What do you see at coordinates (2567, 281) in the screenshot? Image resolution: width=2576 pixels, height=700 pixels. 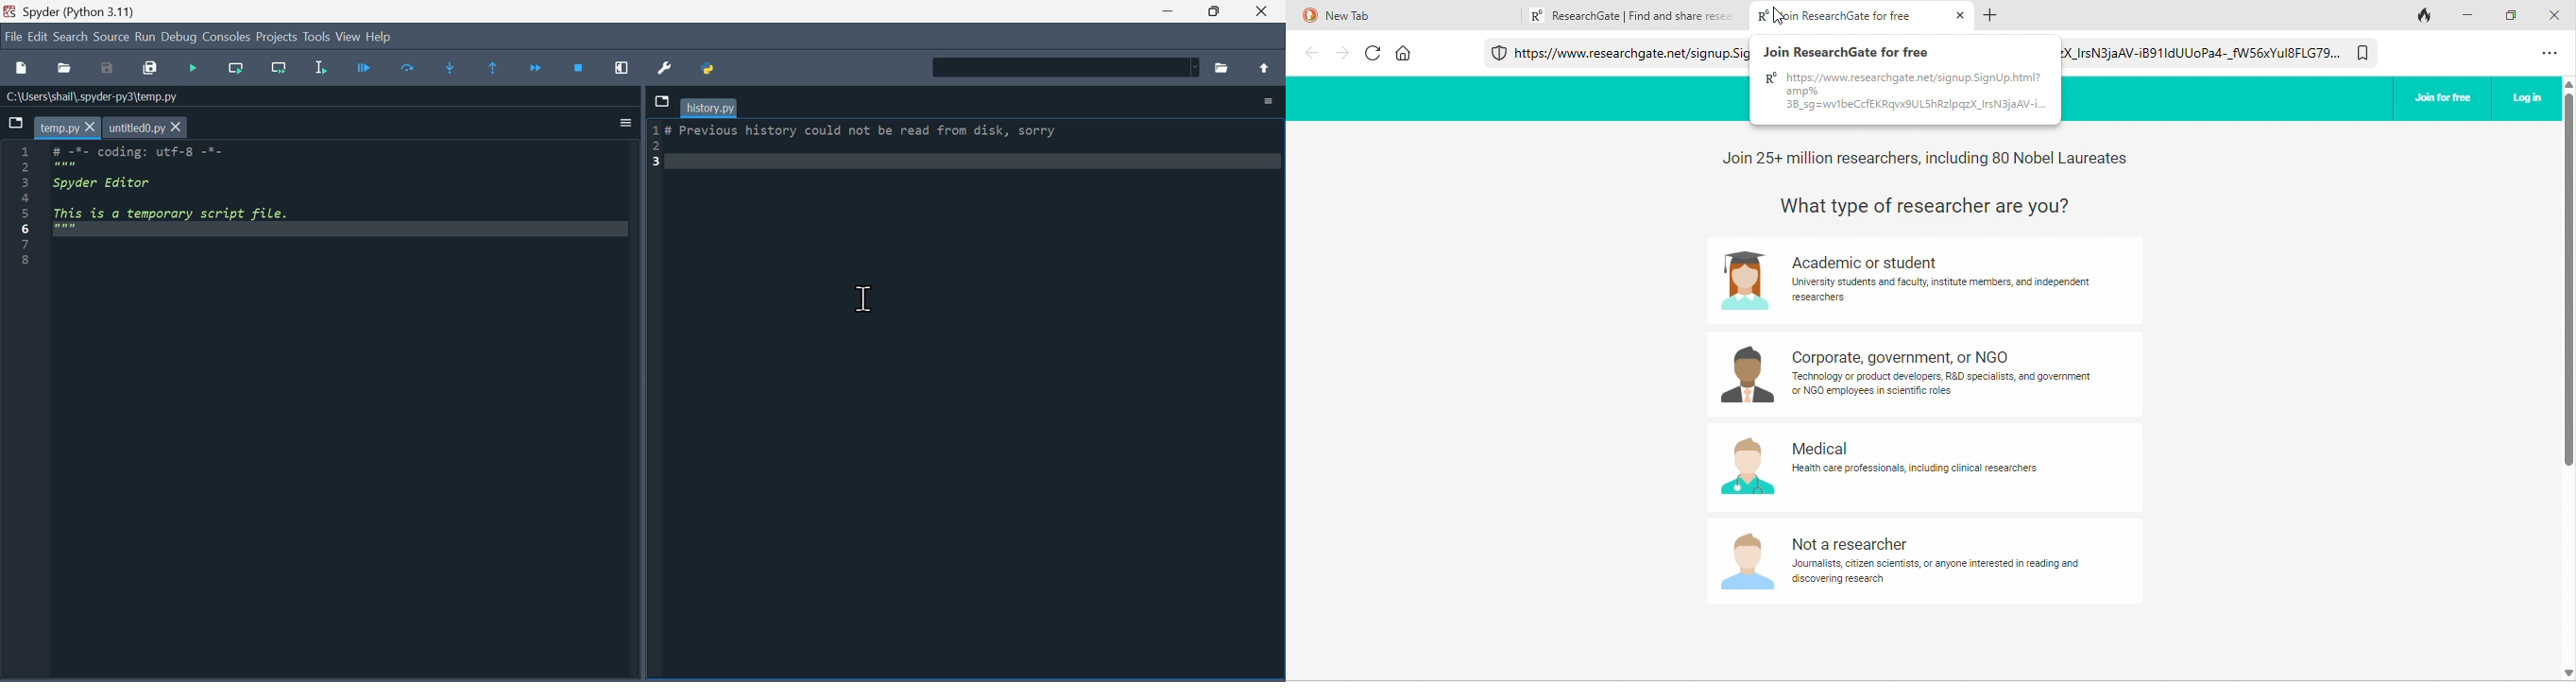 I see `vertical scroll bar` at bounding box center [2567, 281].